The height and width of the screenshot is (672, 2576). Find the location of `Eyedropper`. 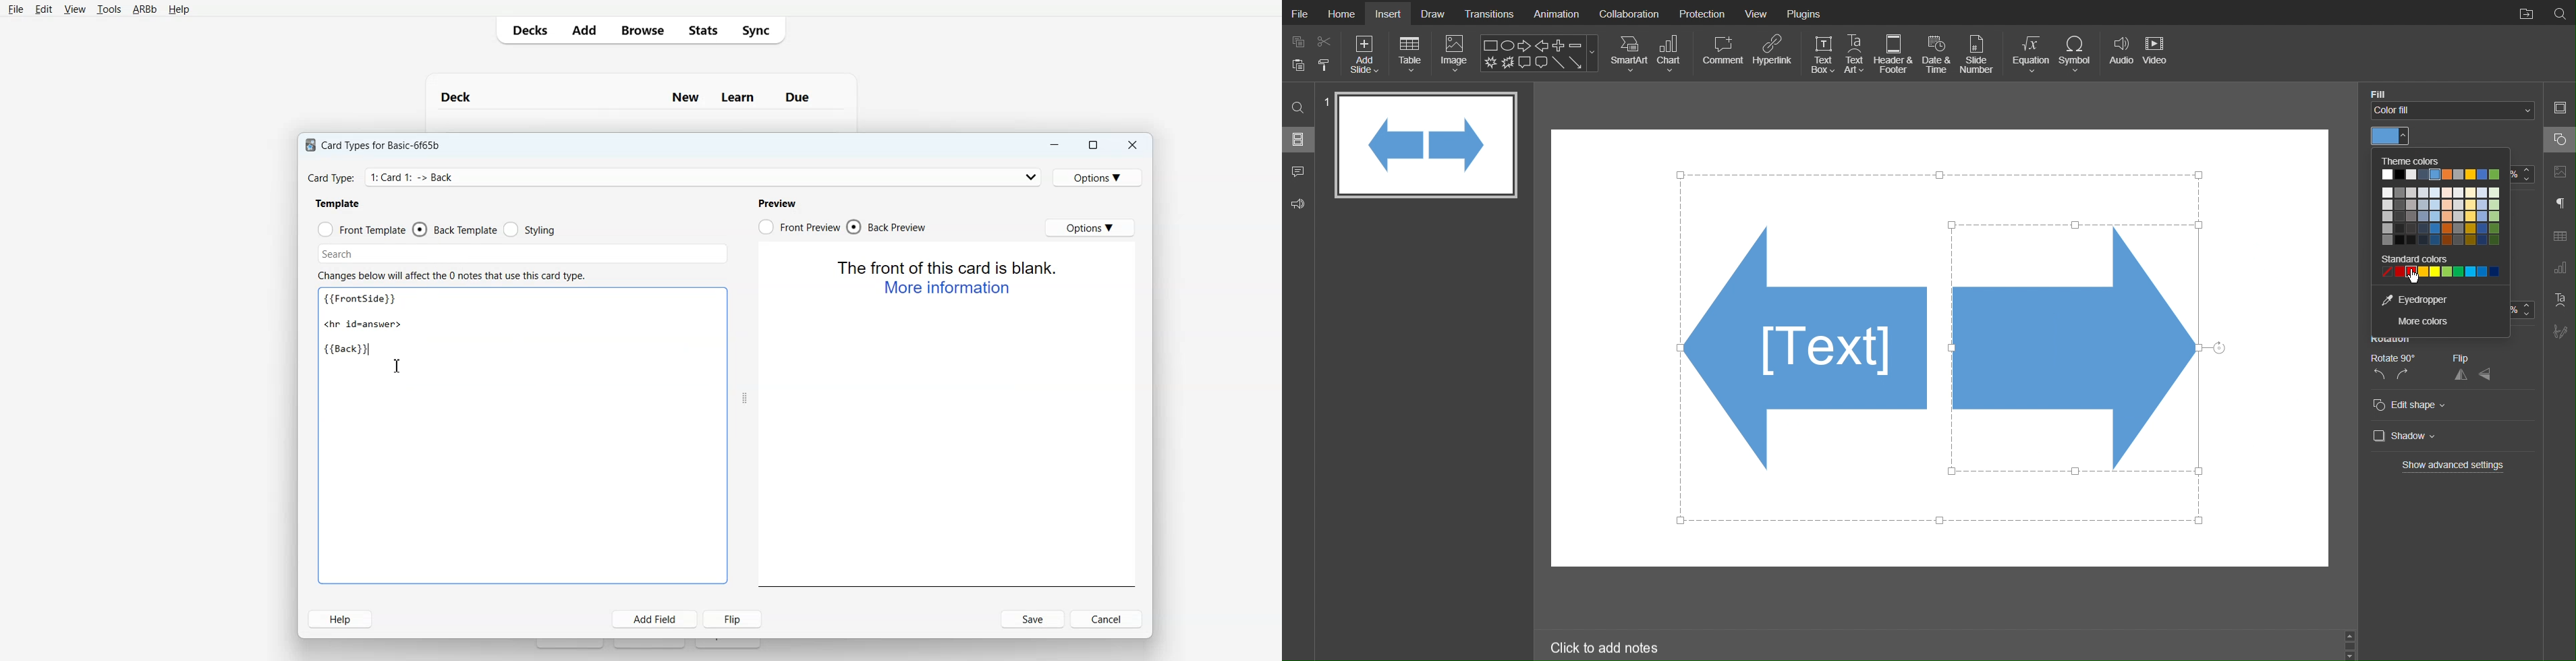

Eyedropper is located at coordinates (2437, 299).